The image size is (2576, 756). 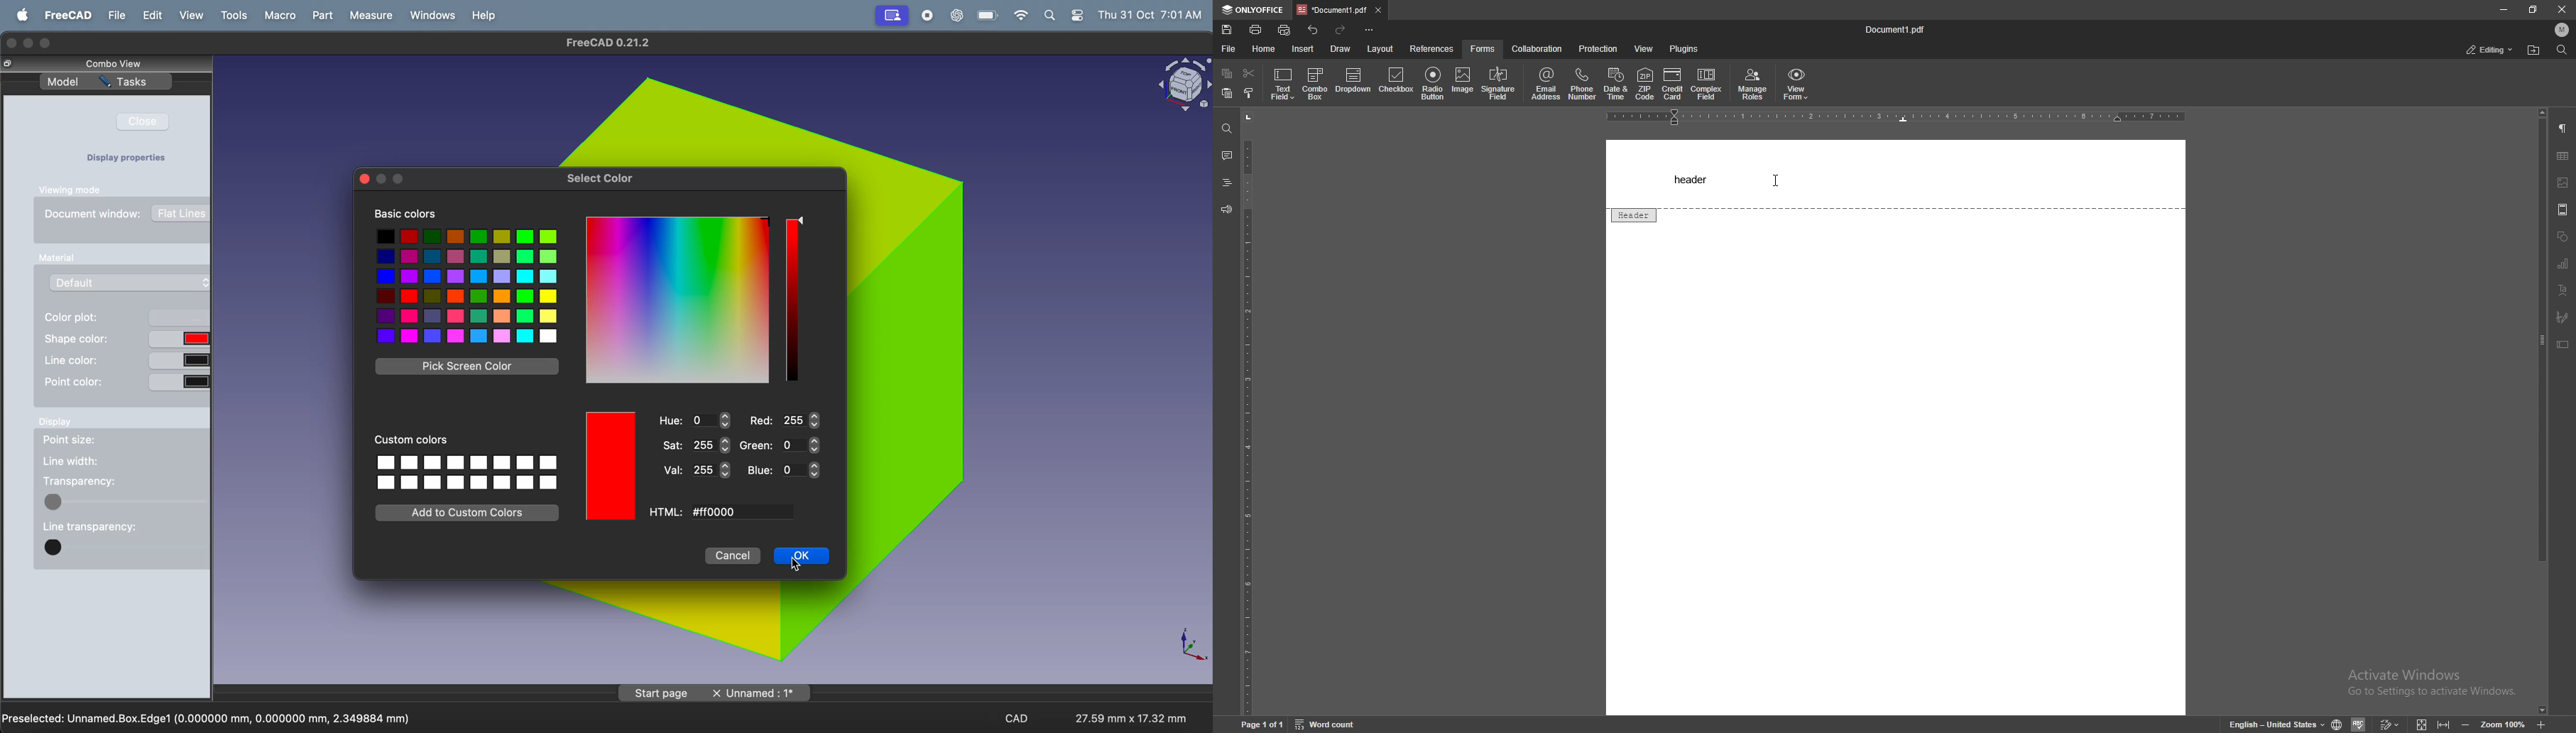 What do you see at coordinates (125, 359) in the screenshot?
I see `line color` at bounding box center [125, 359].